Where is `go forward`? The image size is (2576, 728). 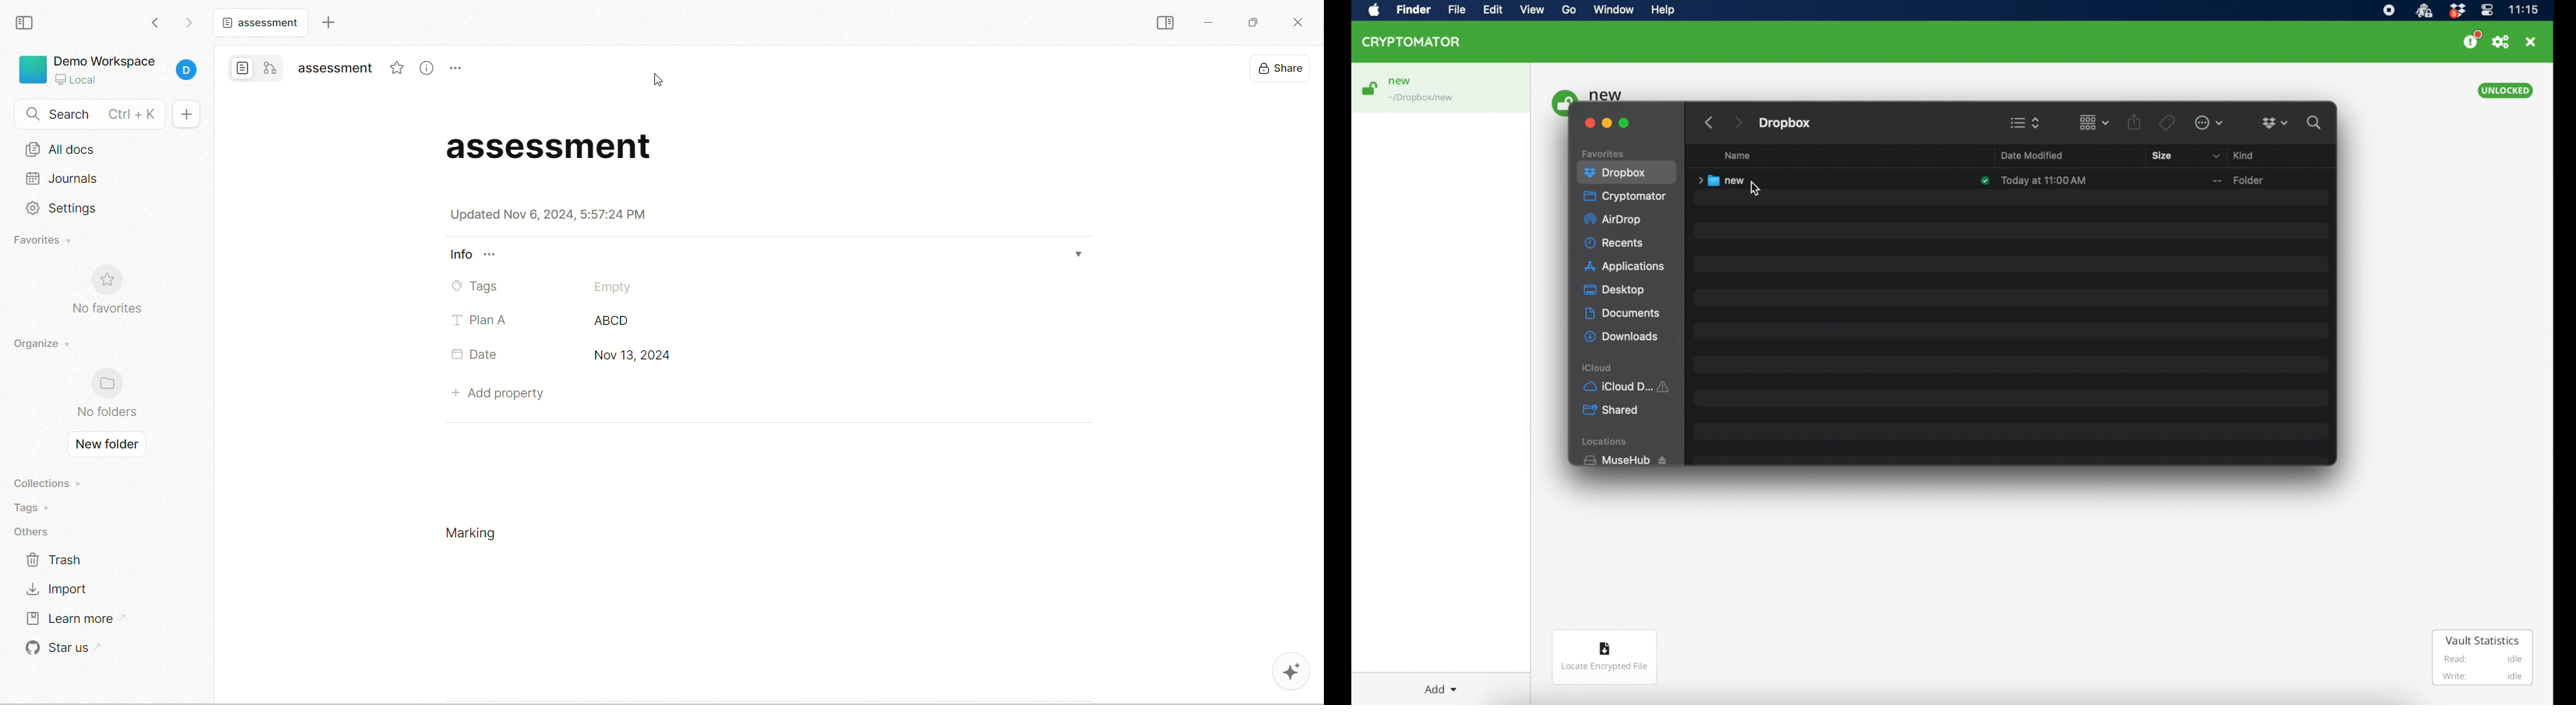 go forward is located at coordinates (190, 22).